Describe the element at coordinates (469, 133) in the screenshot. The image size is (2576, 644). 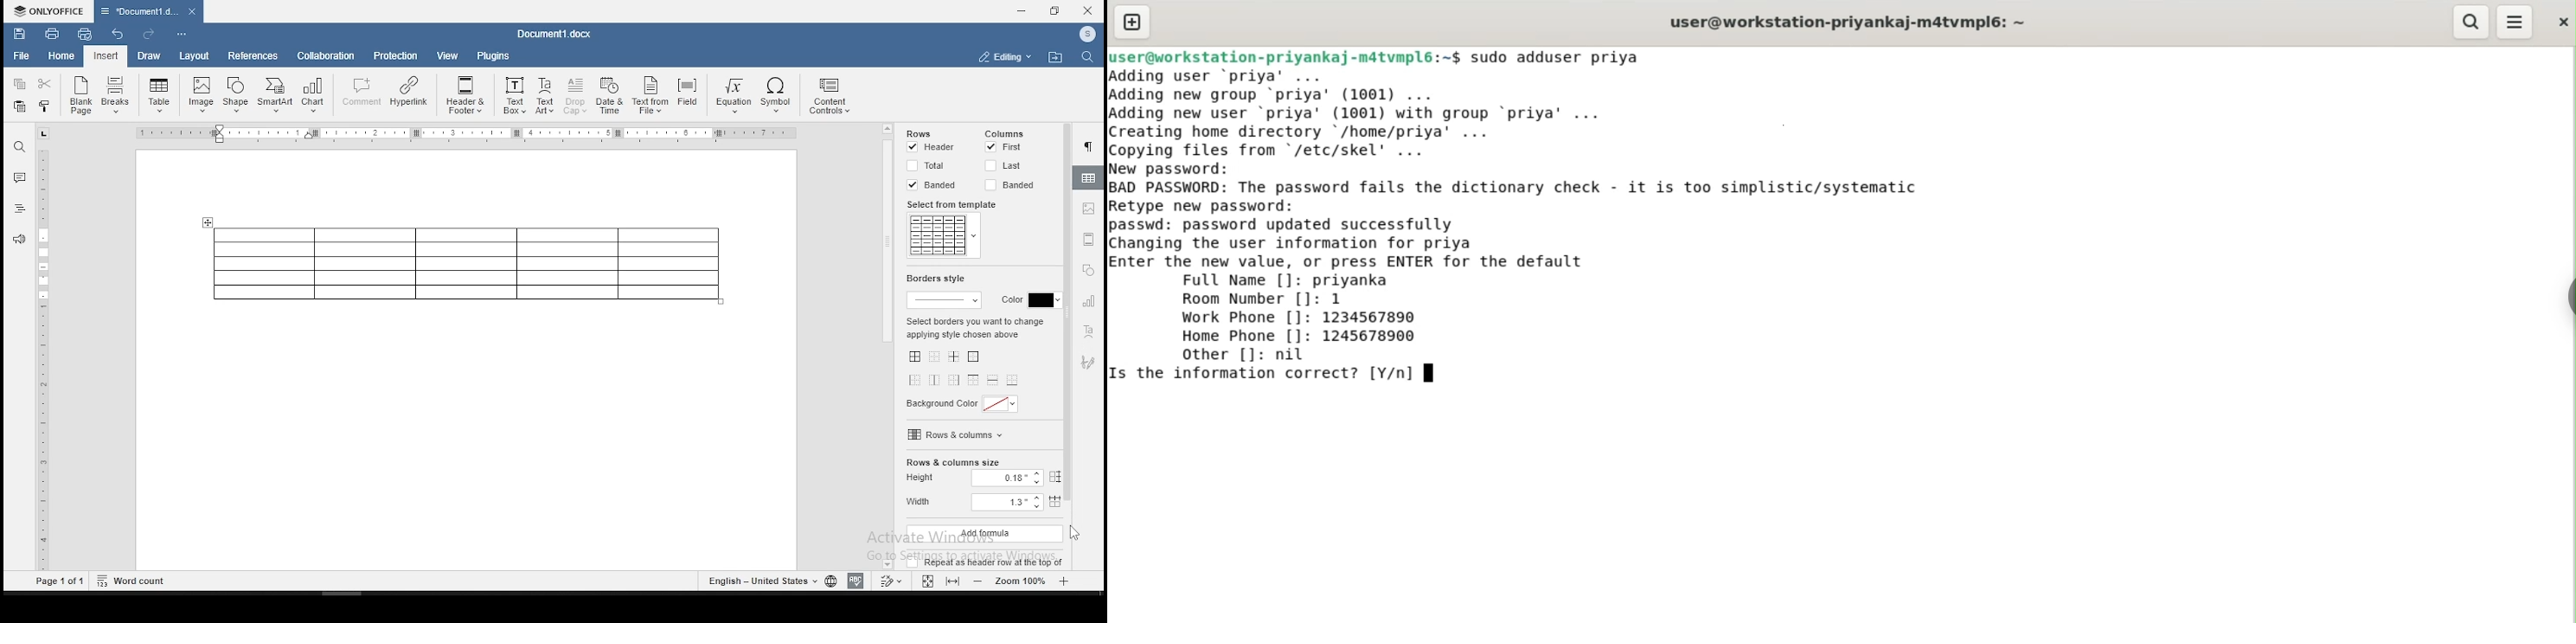
I see `Ruler` at that location.